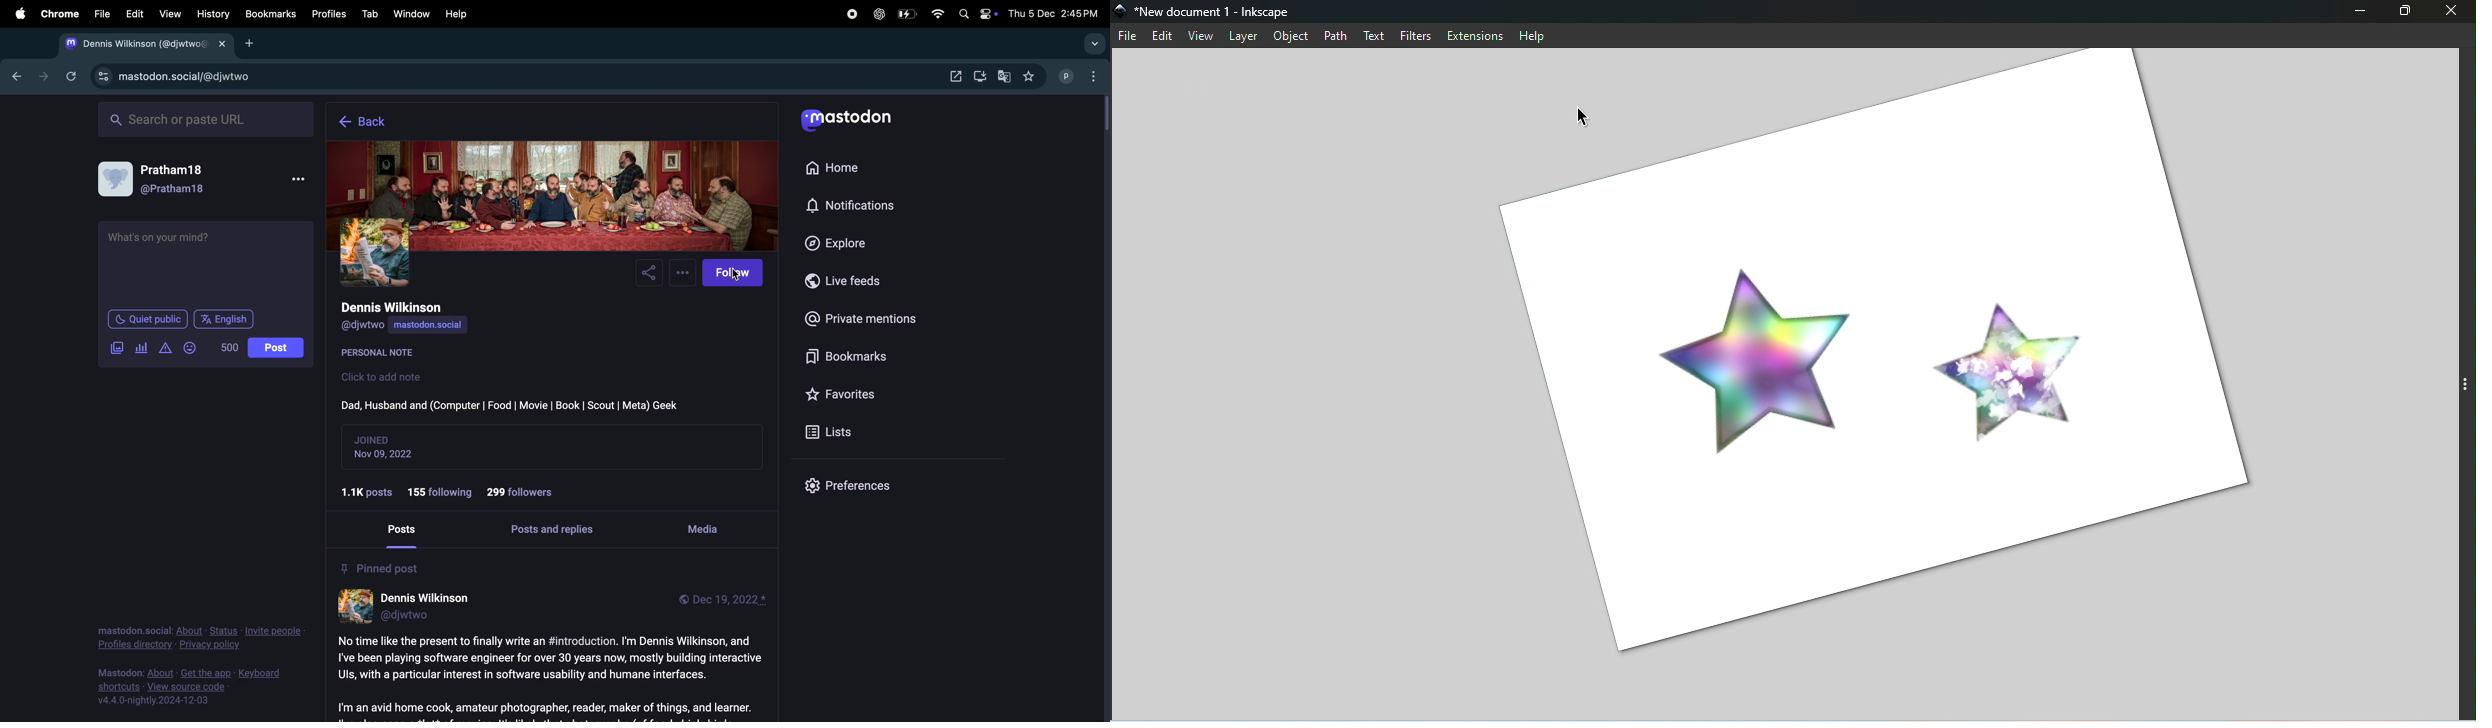  I want to click on add images, so click(115, 347).